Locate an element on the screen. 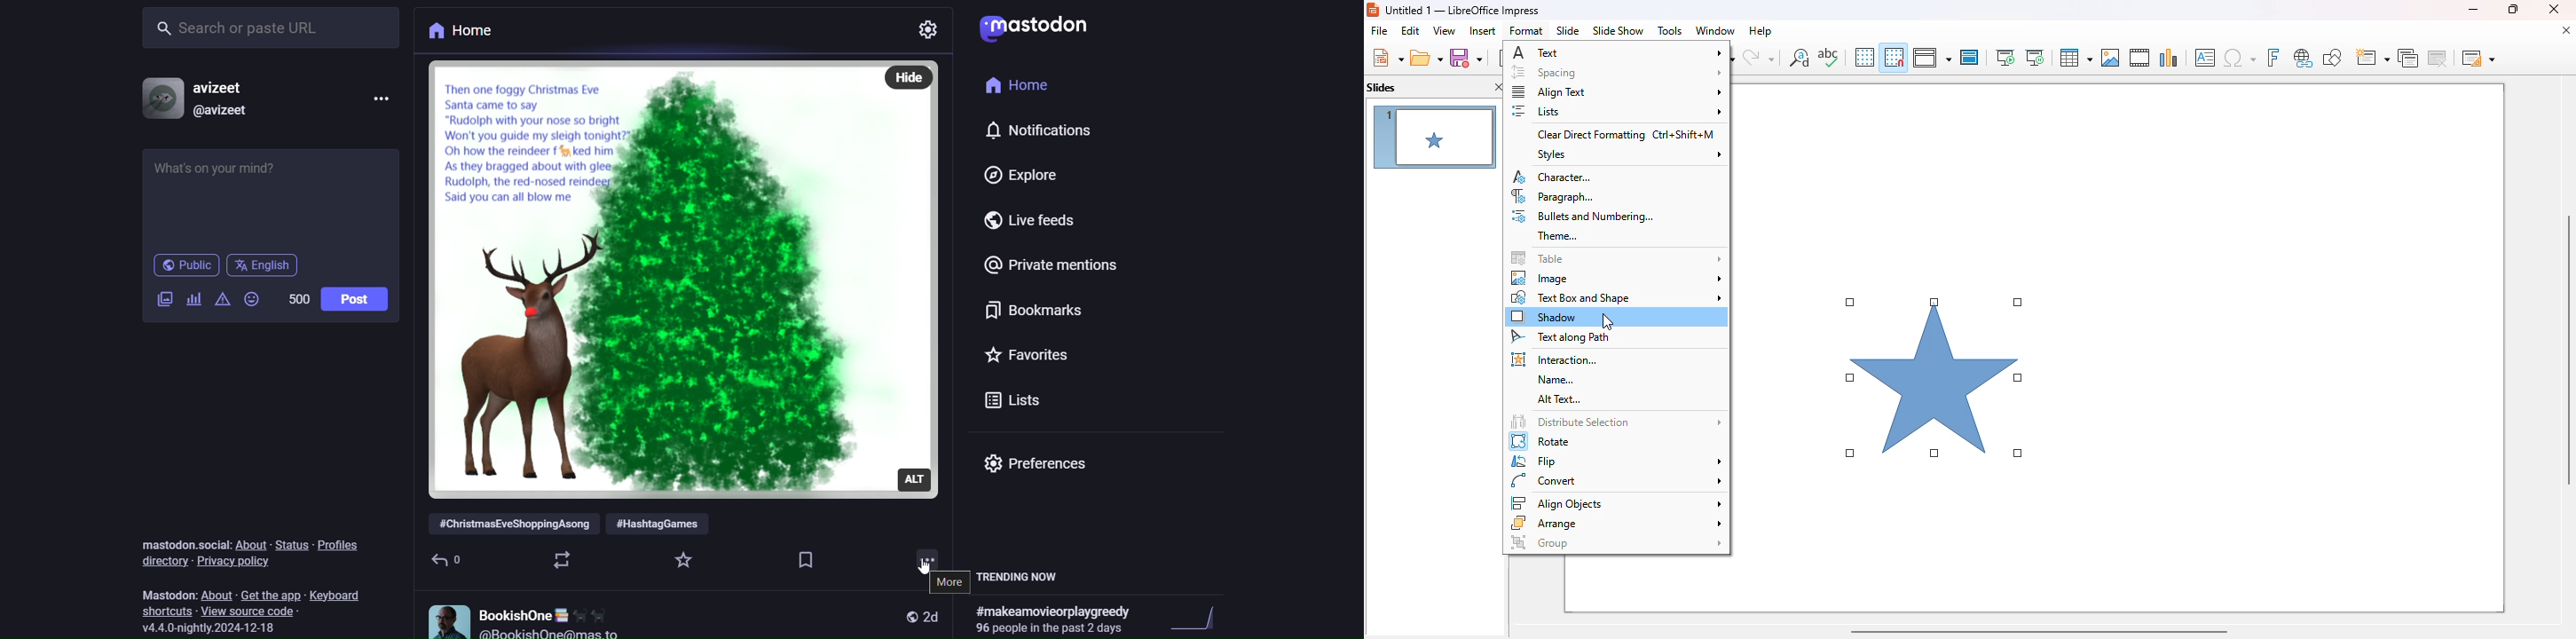 This screenshot has height=644, width=2576. master slide is located at coordinates (1969, 57).